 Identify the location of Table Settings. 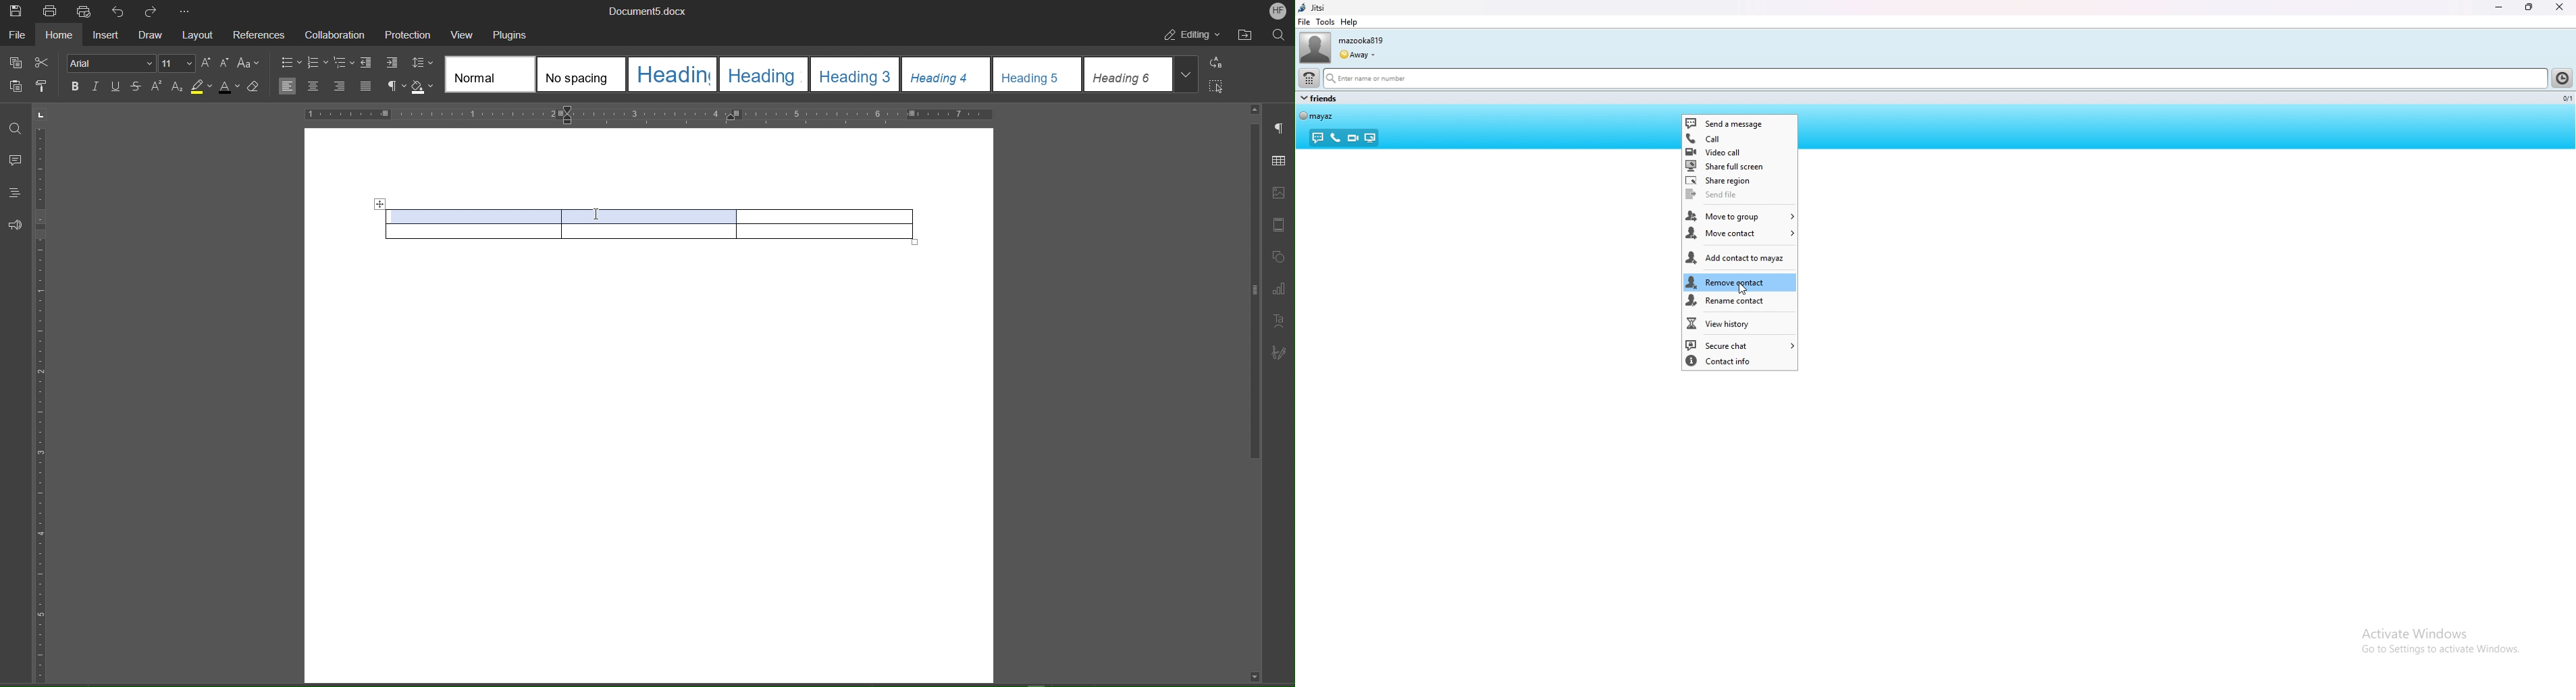
(1280, 160).